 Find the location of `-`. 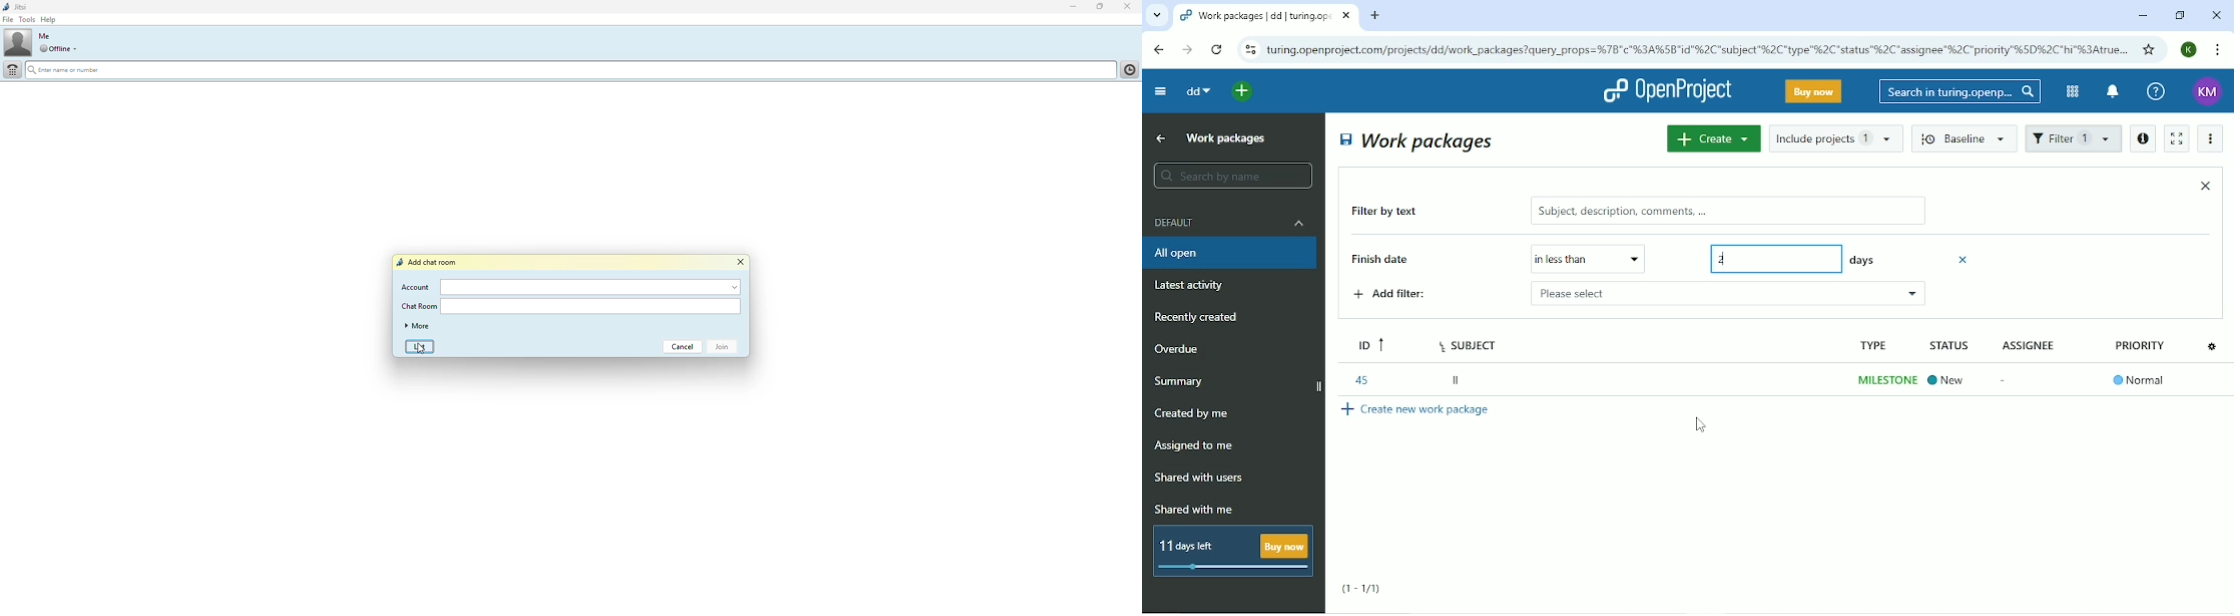

- is located at coordinates (2005, 385).